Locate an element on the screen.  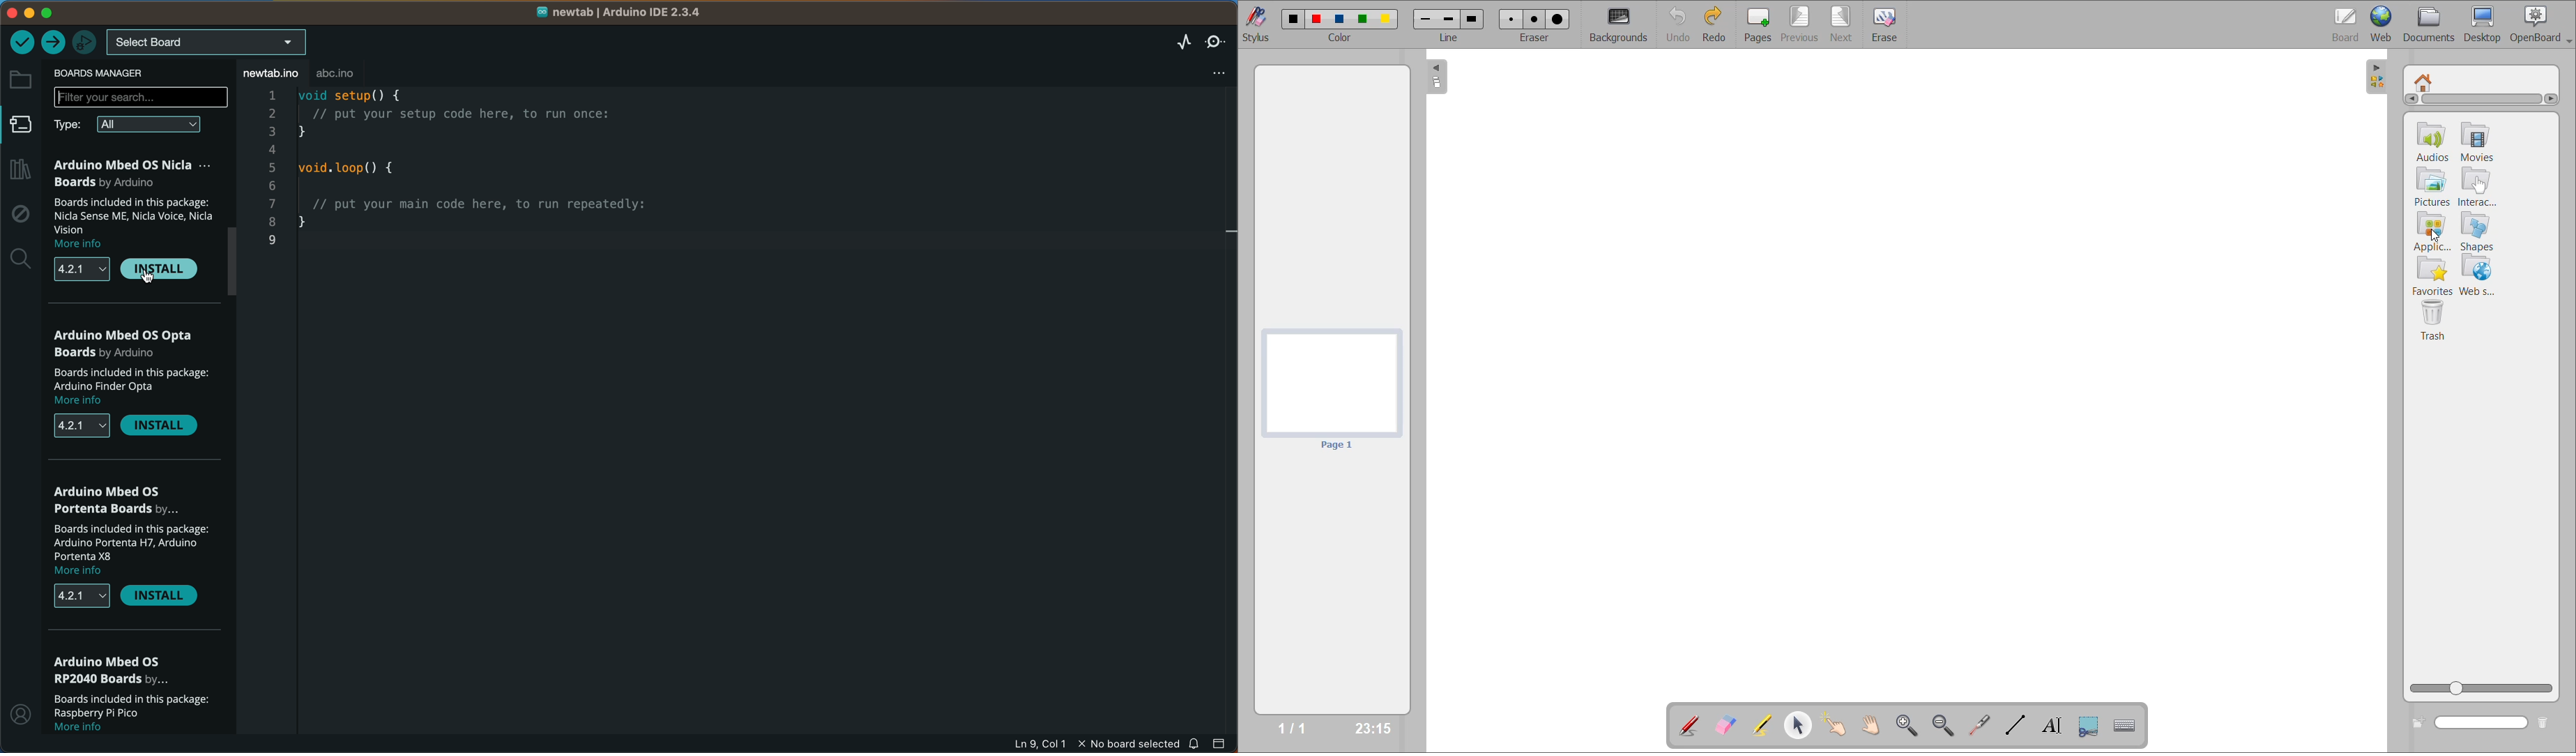
redo is located at coordinates (1717, 23).